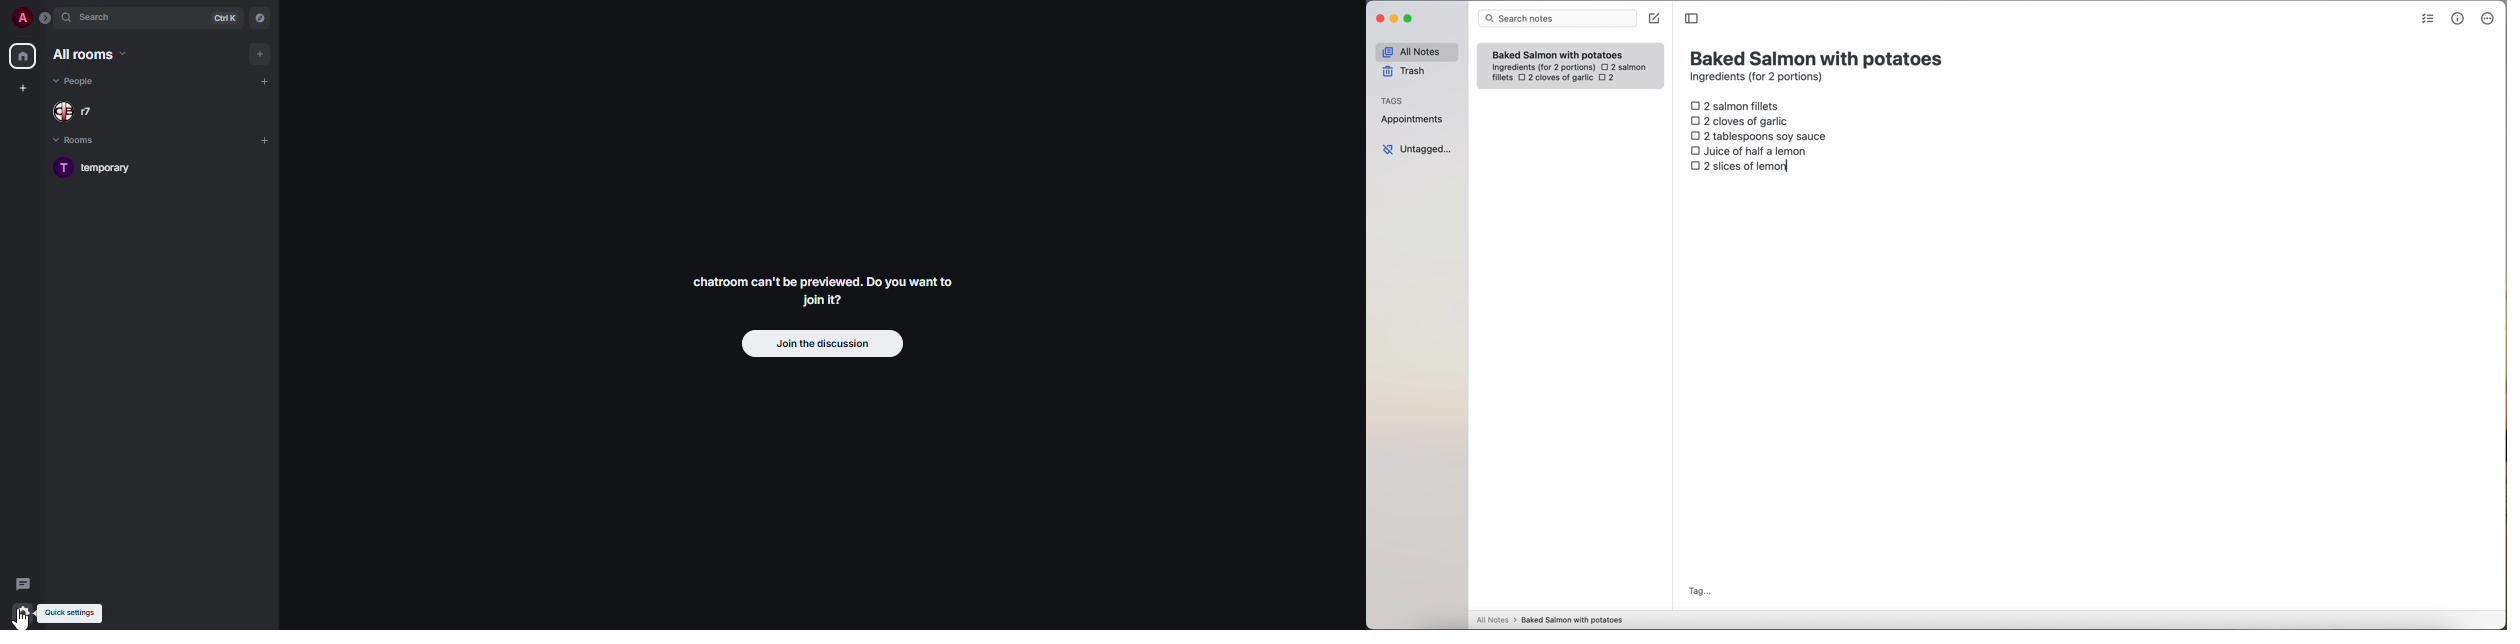  Describe the element at coordinates (21, 613) in the screenshot. I see `quick settings` at that location.